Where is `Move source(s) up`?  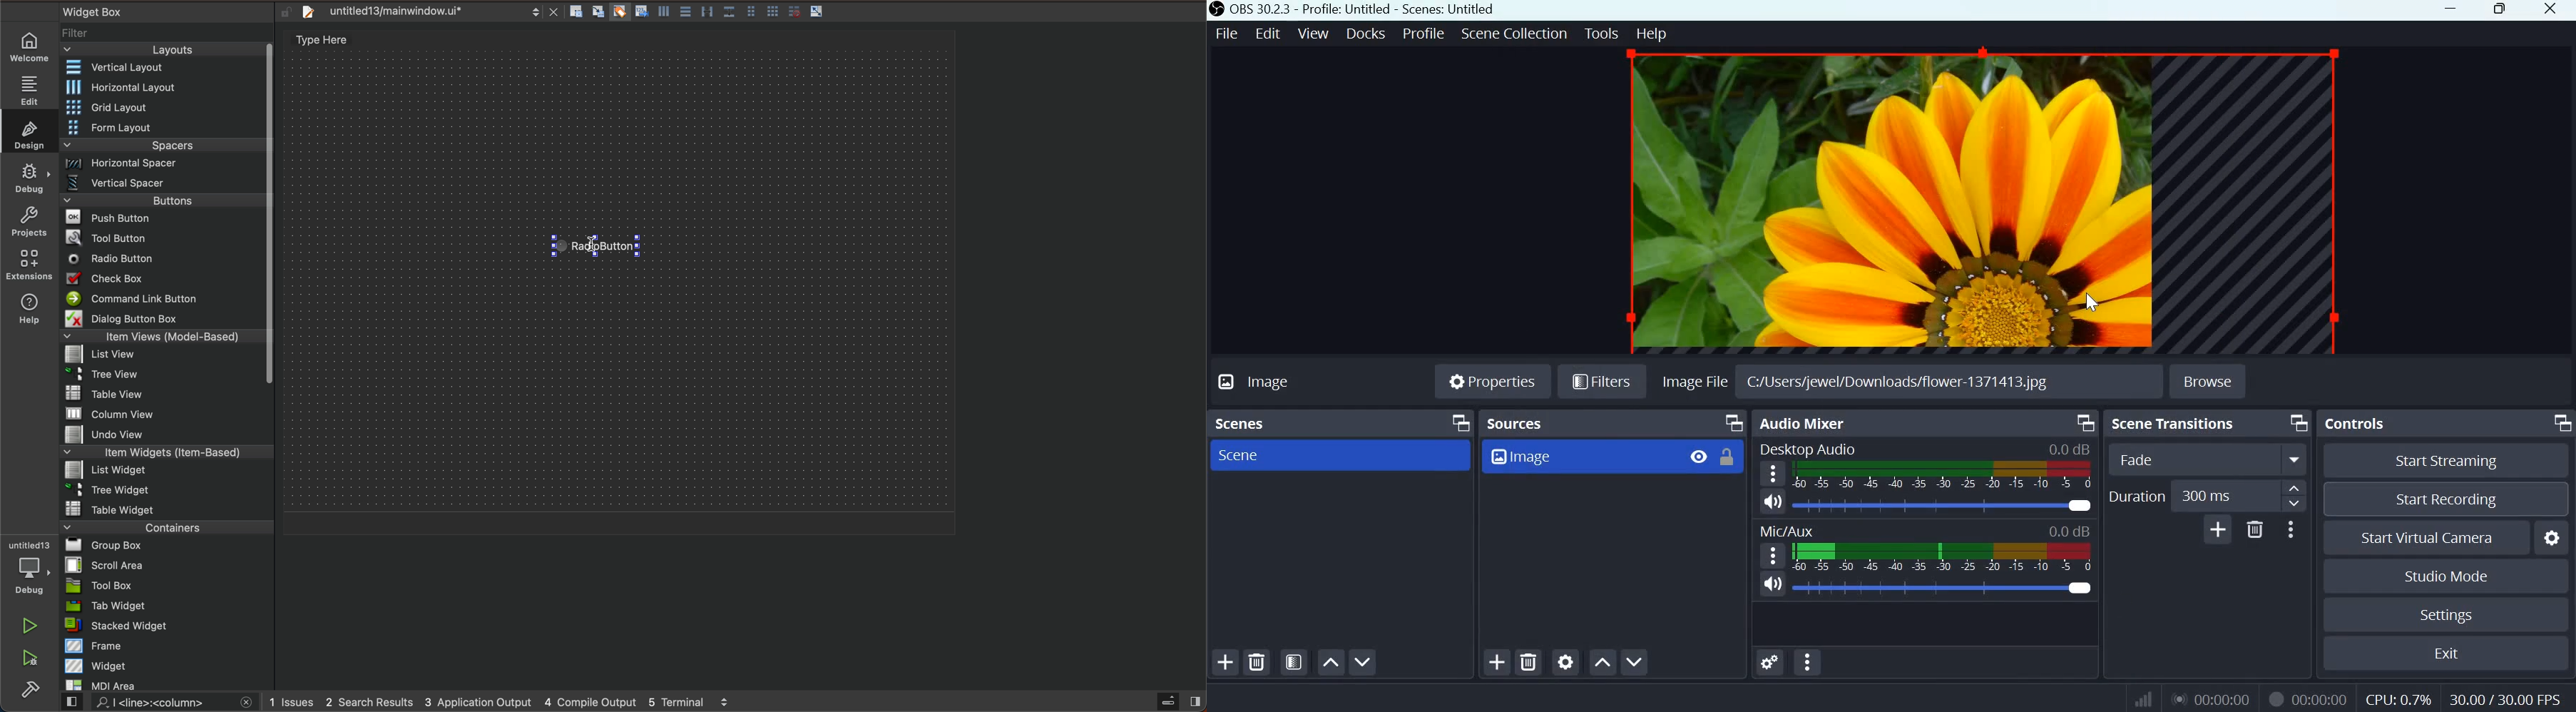 Move source(s) up is located at coordinates (1600, 661).